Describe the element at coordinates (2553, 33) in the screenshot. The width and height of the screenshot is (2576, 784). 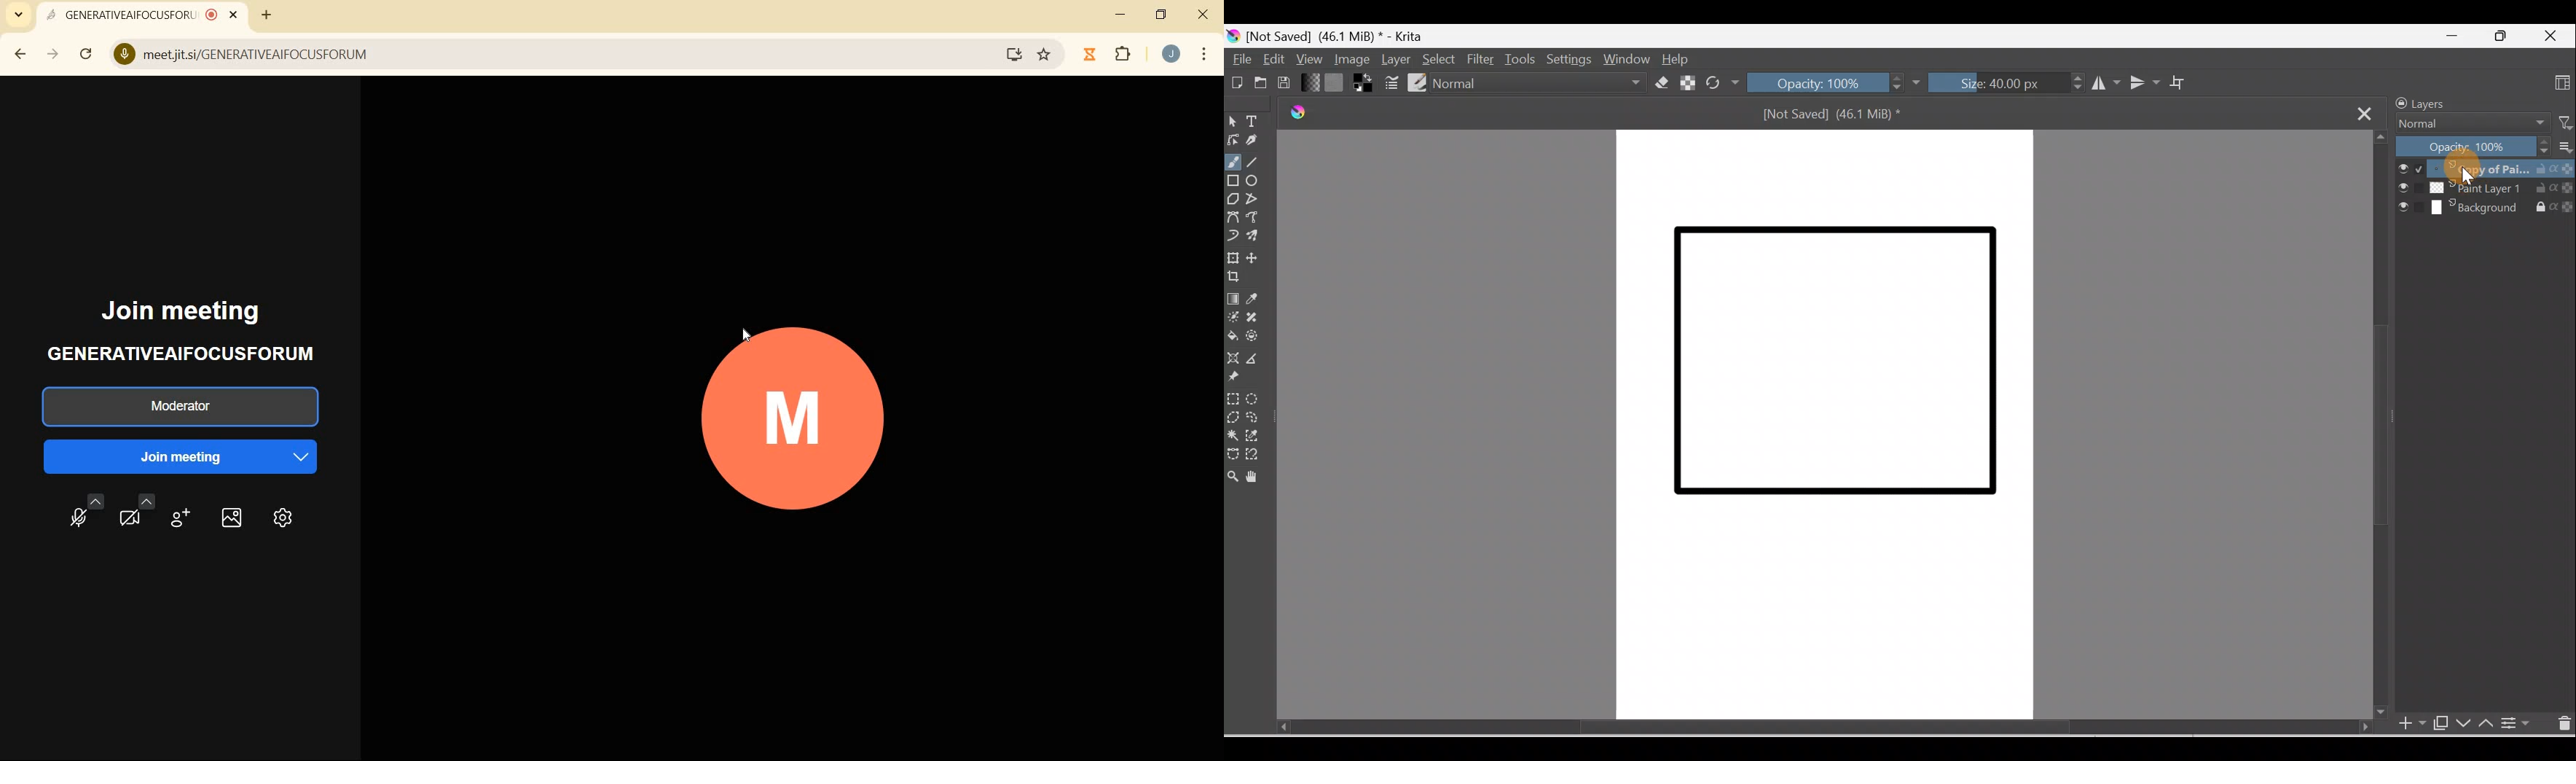
I see `Close` at that location.